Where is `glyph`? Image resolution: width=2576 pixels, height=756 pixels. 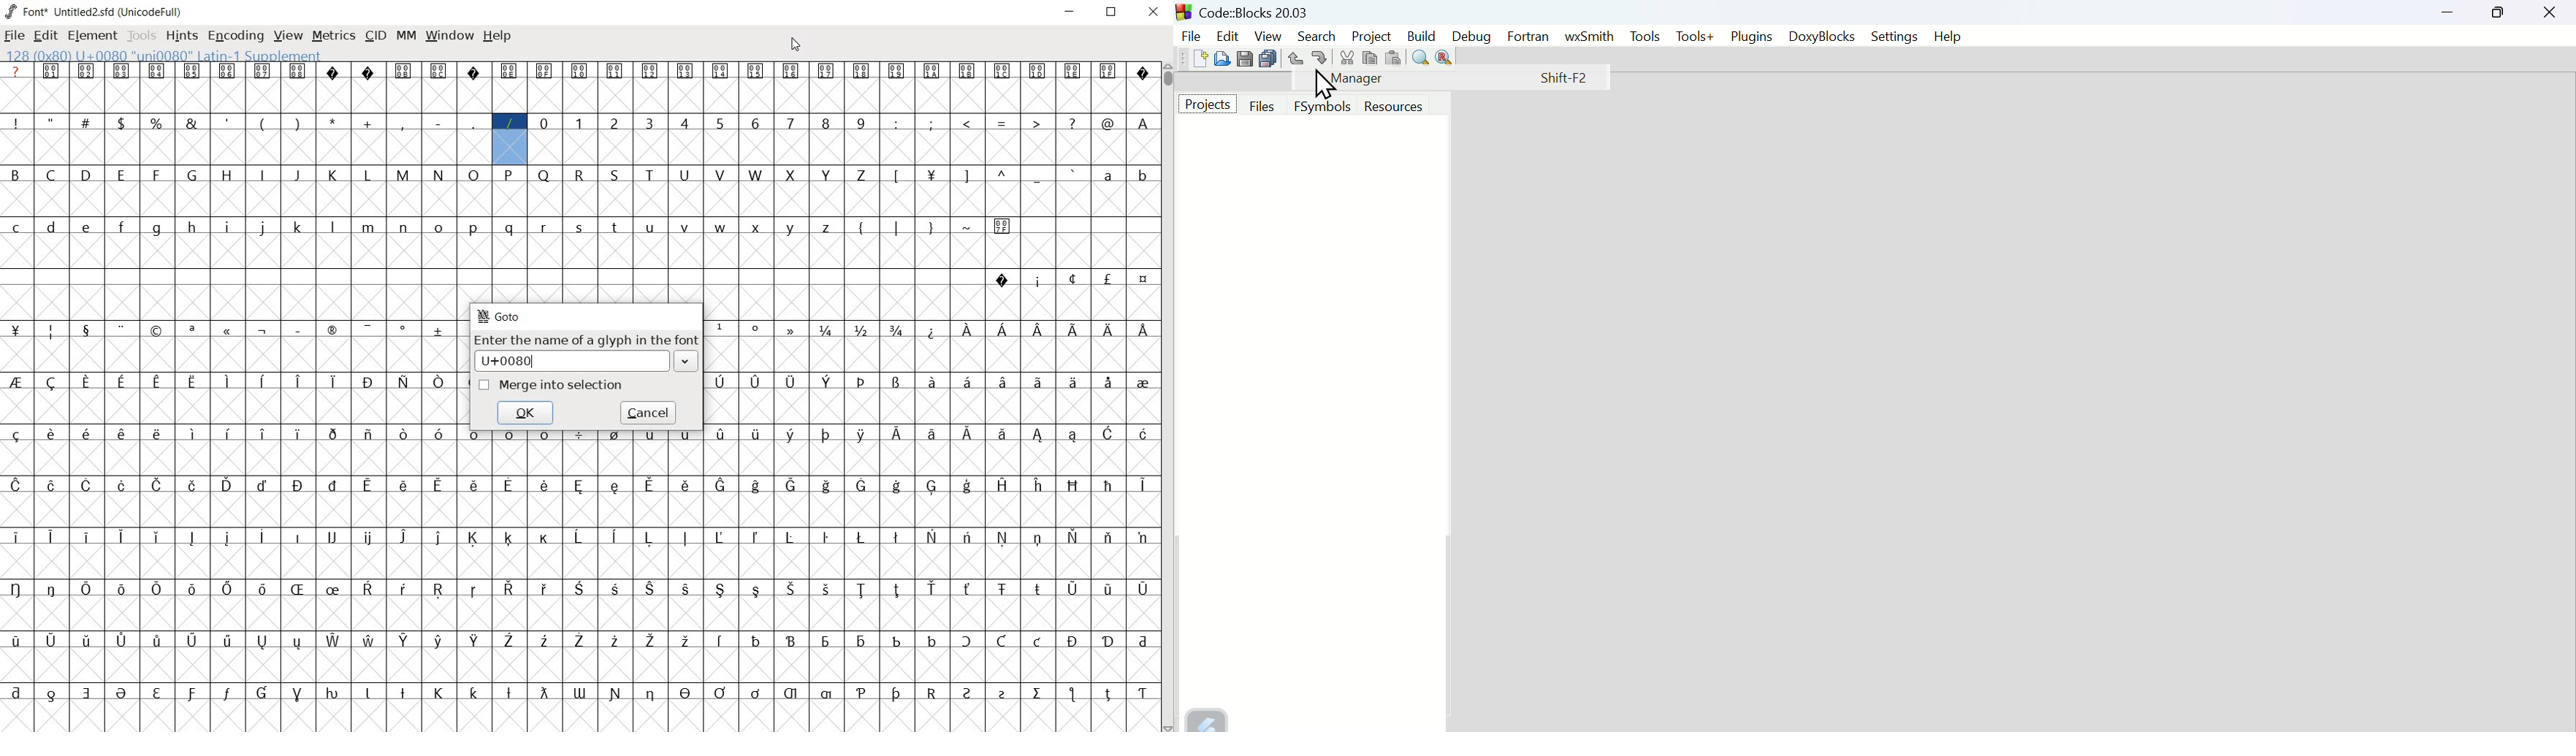
glyph is located at coordinates (614, 641).